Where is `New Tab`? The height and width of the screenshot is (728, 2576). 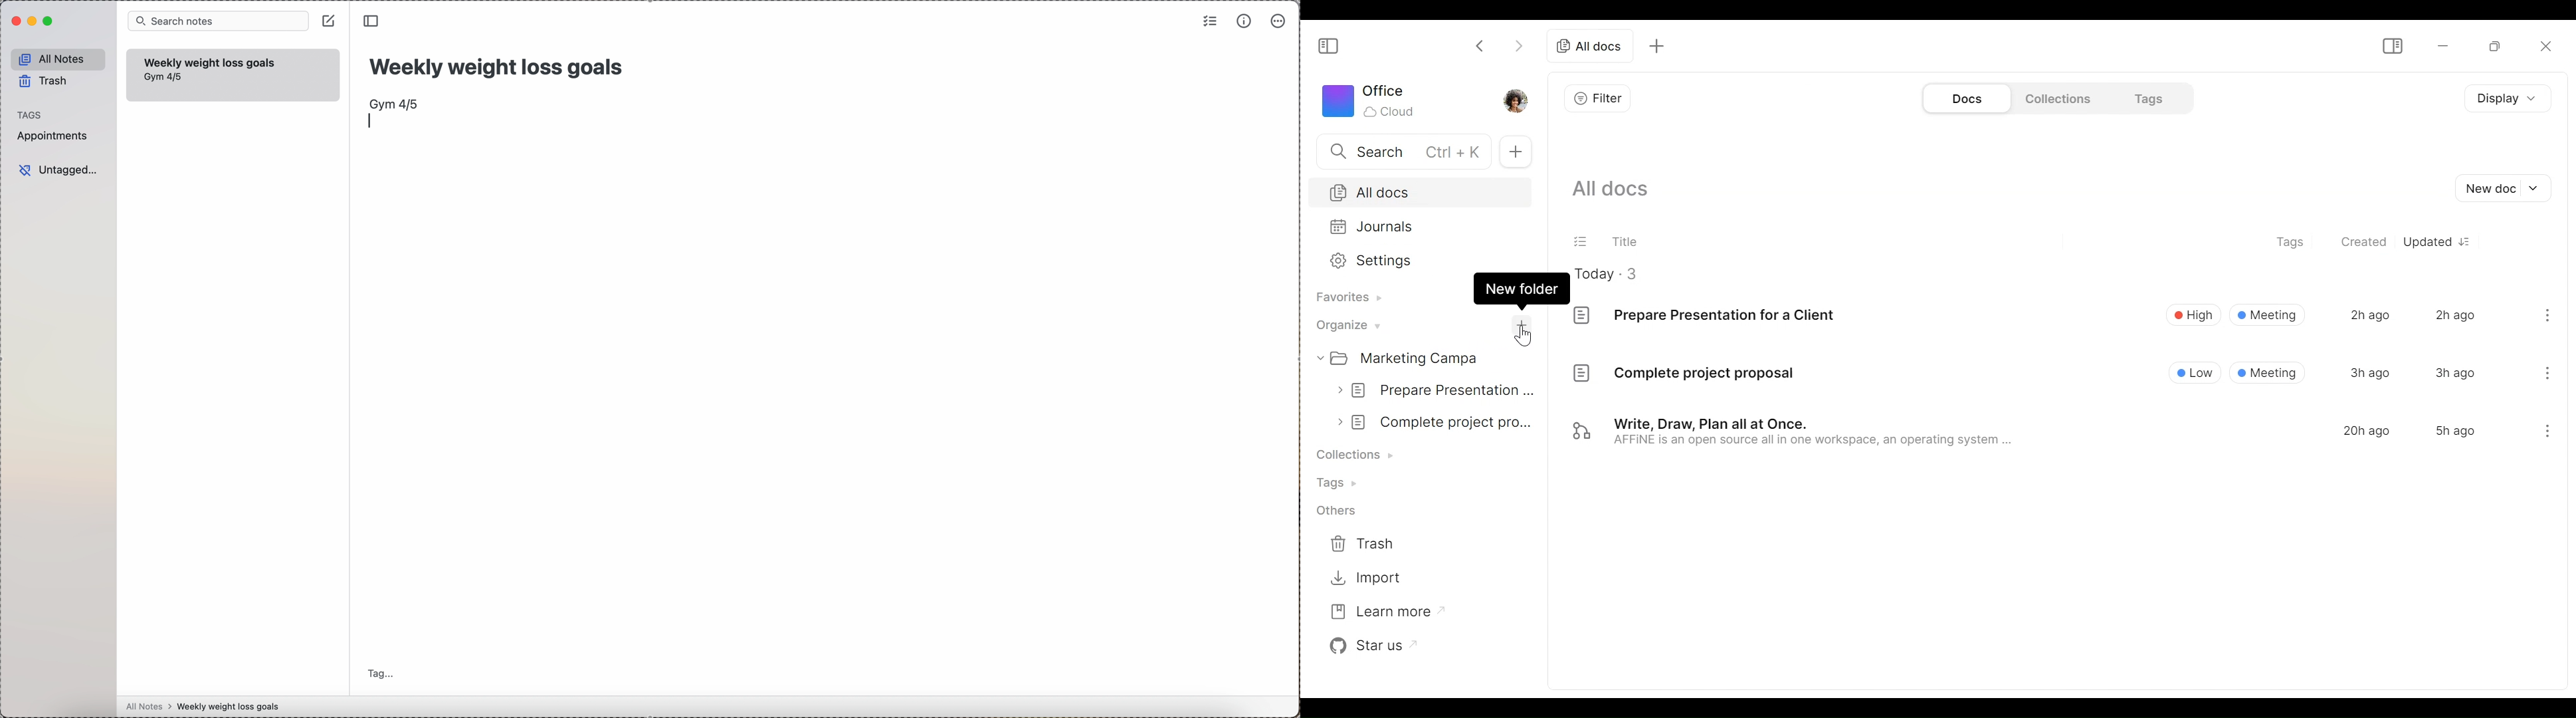 New Tab is located at coordinates (1516, 152).